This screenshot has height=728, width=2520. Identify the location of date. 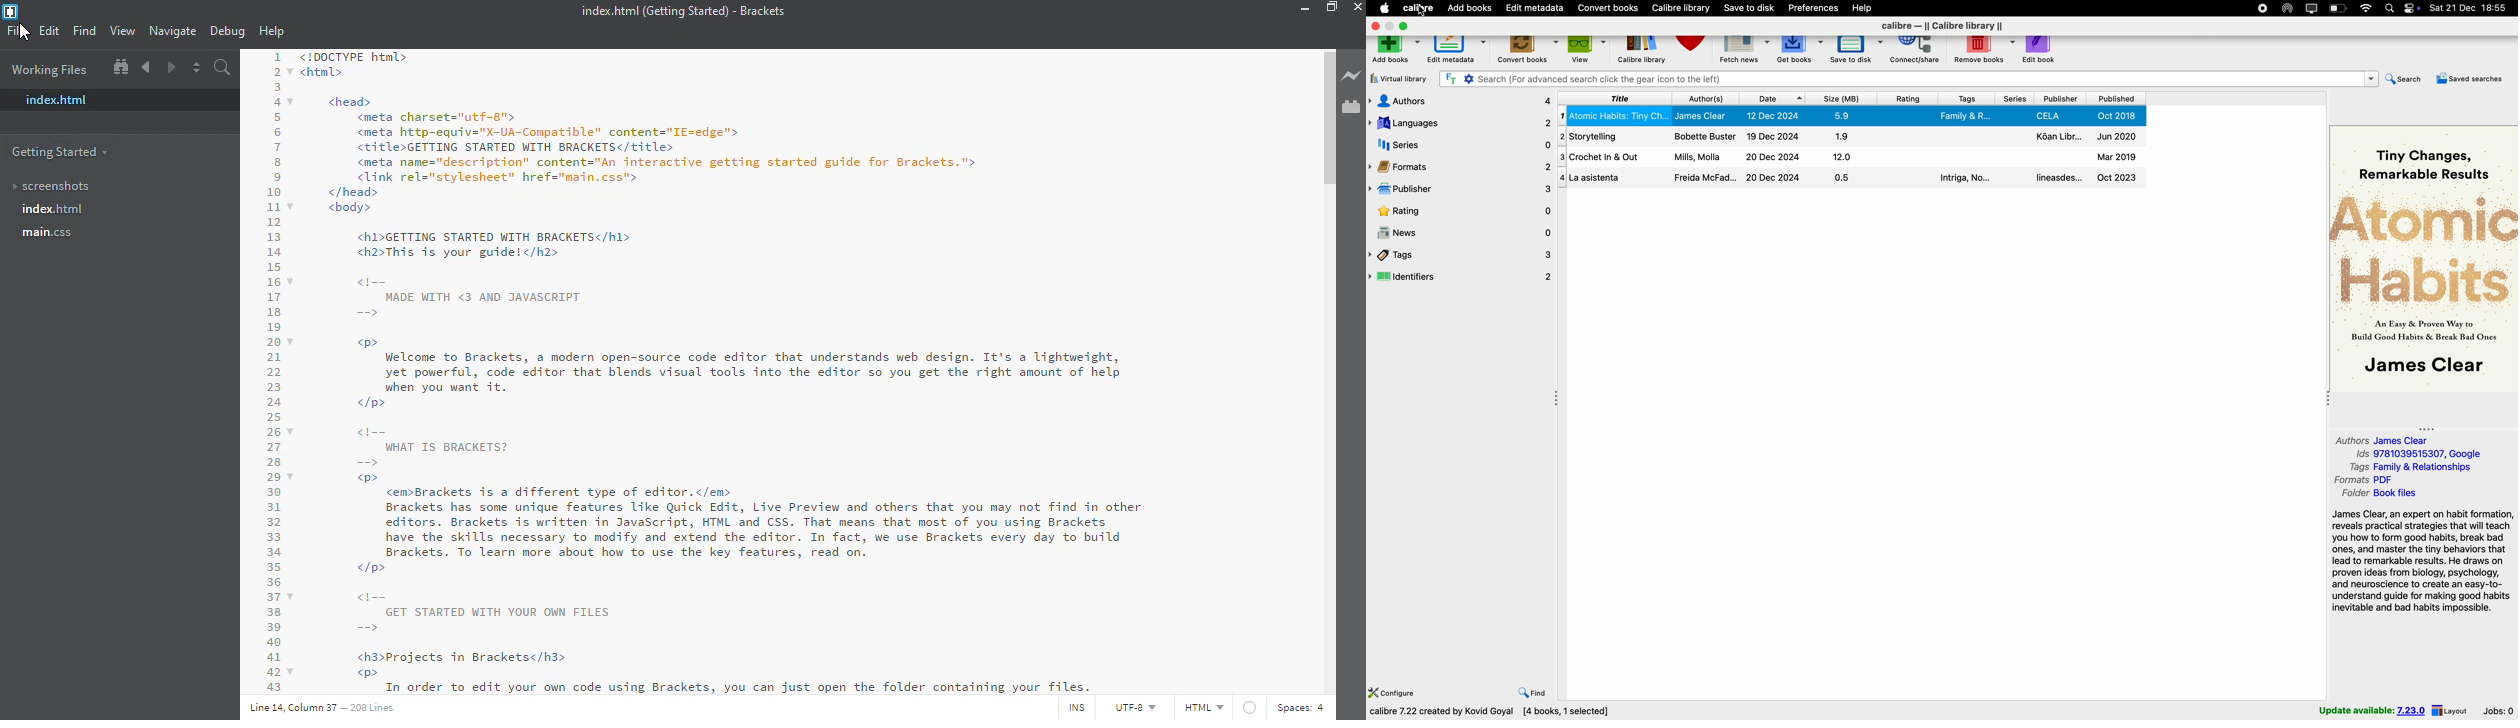
(1771, 99).